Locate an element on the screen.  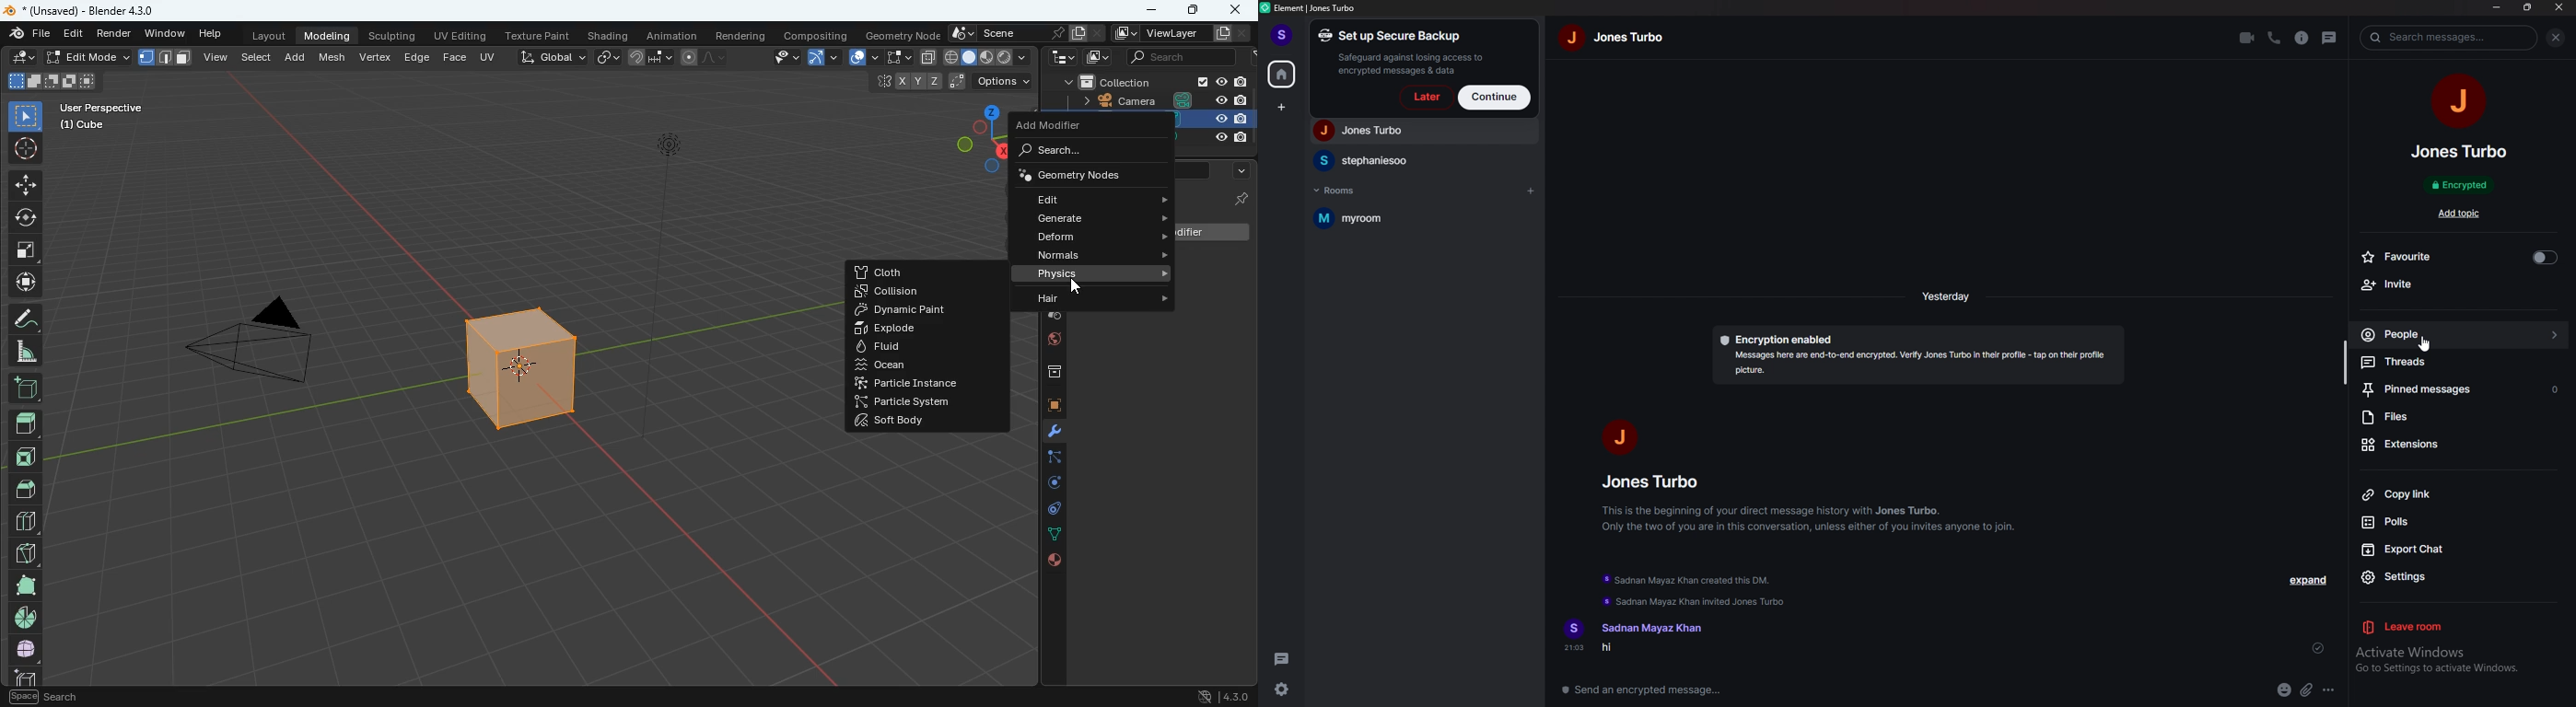
tech is located at coordinates (1060, 57).